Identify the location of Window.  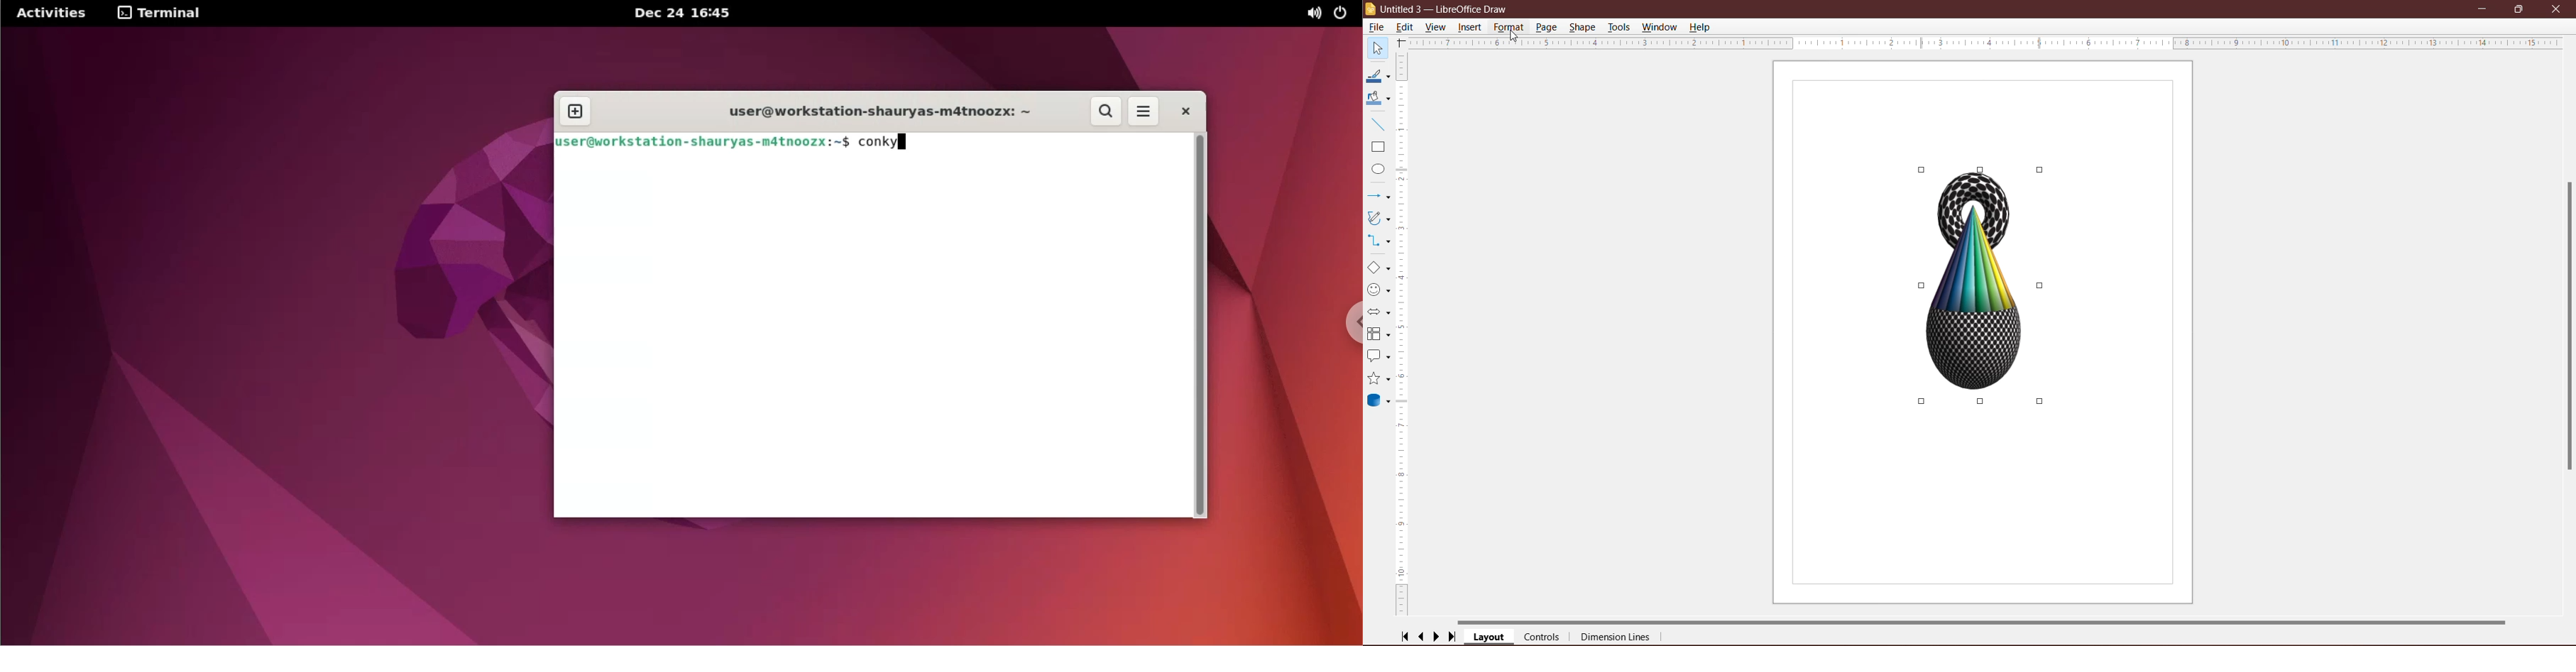
(1661, 27).